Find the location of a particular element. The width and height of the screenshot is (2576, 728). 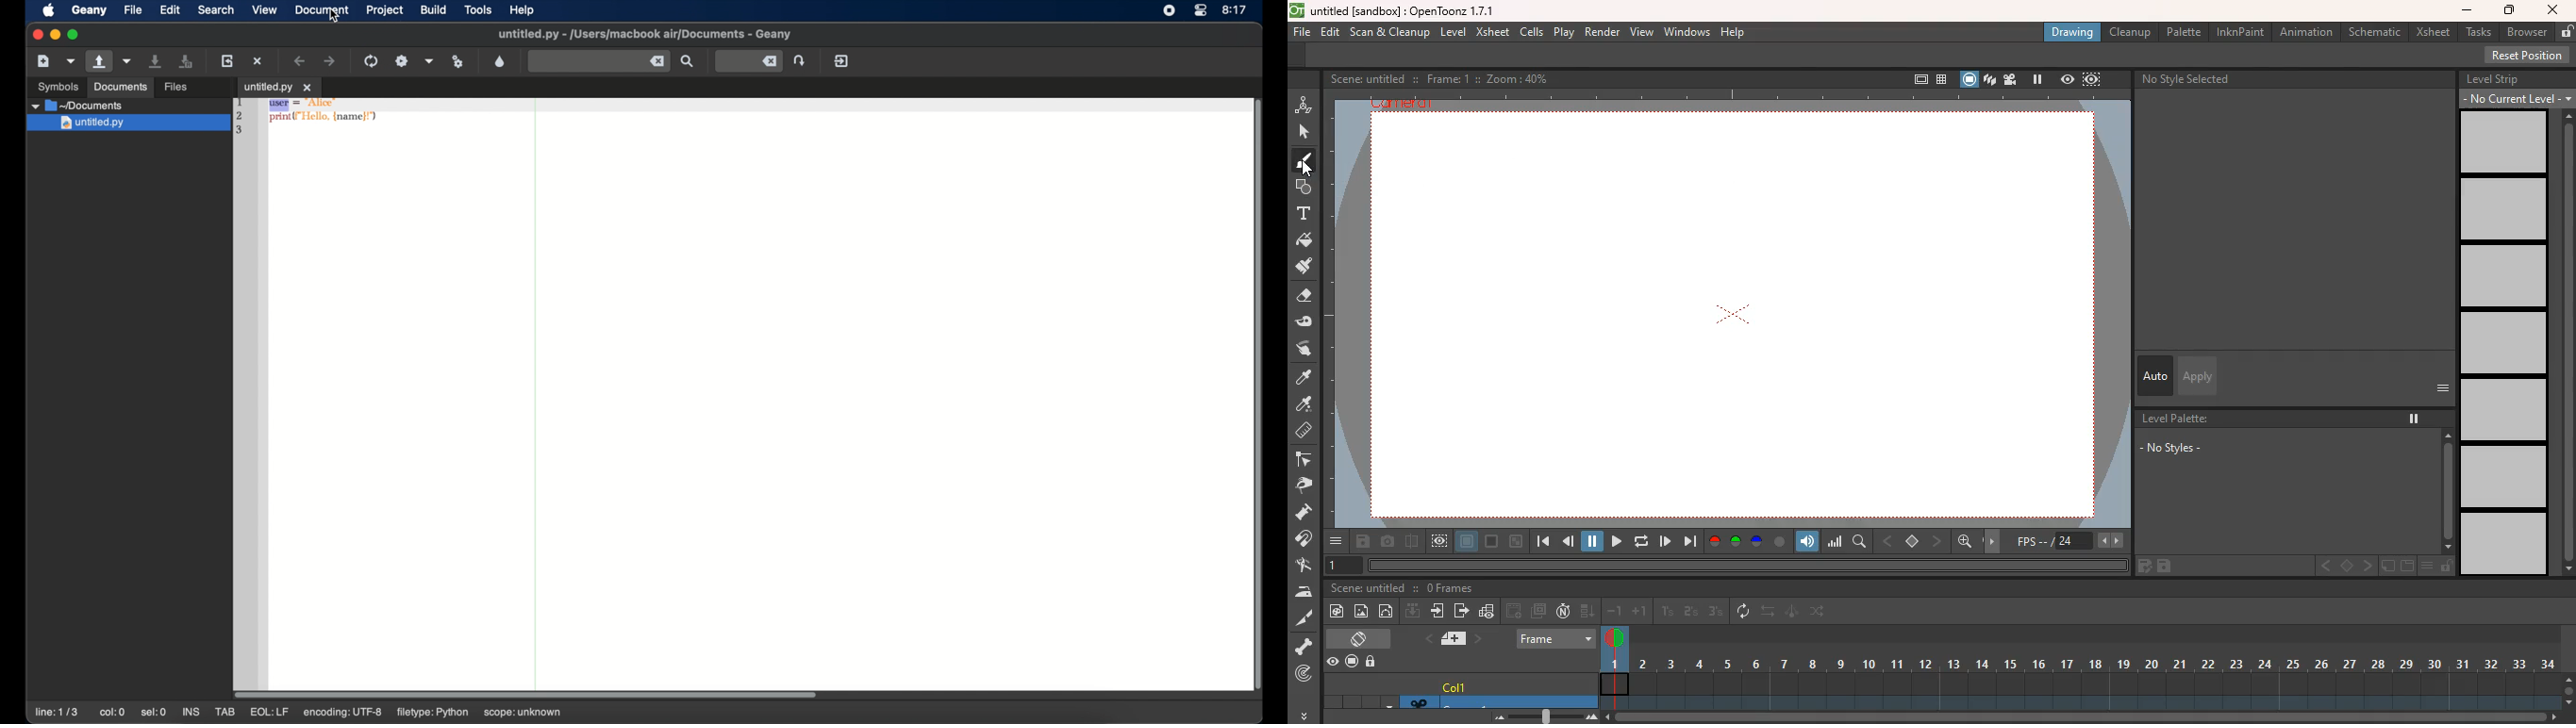

pause is located at coordinates (1593, 540).